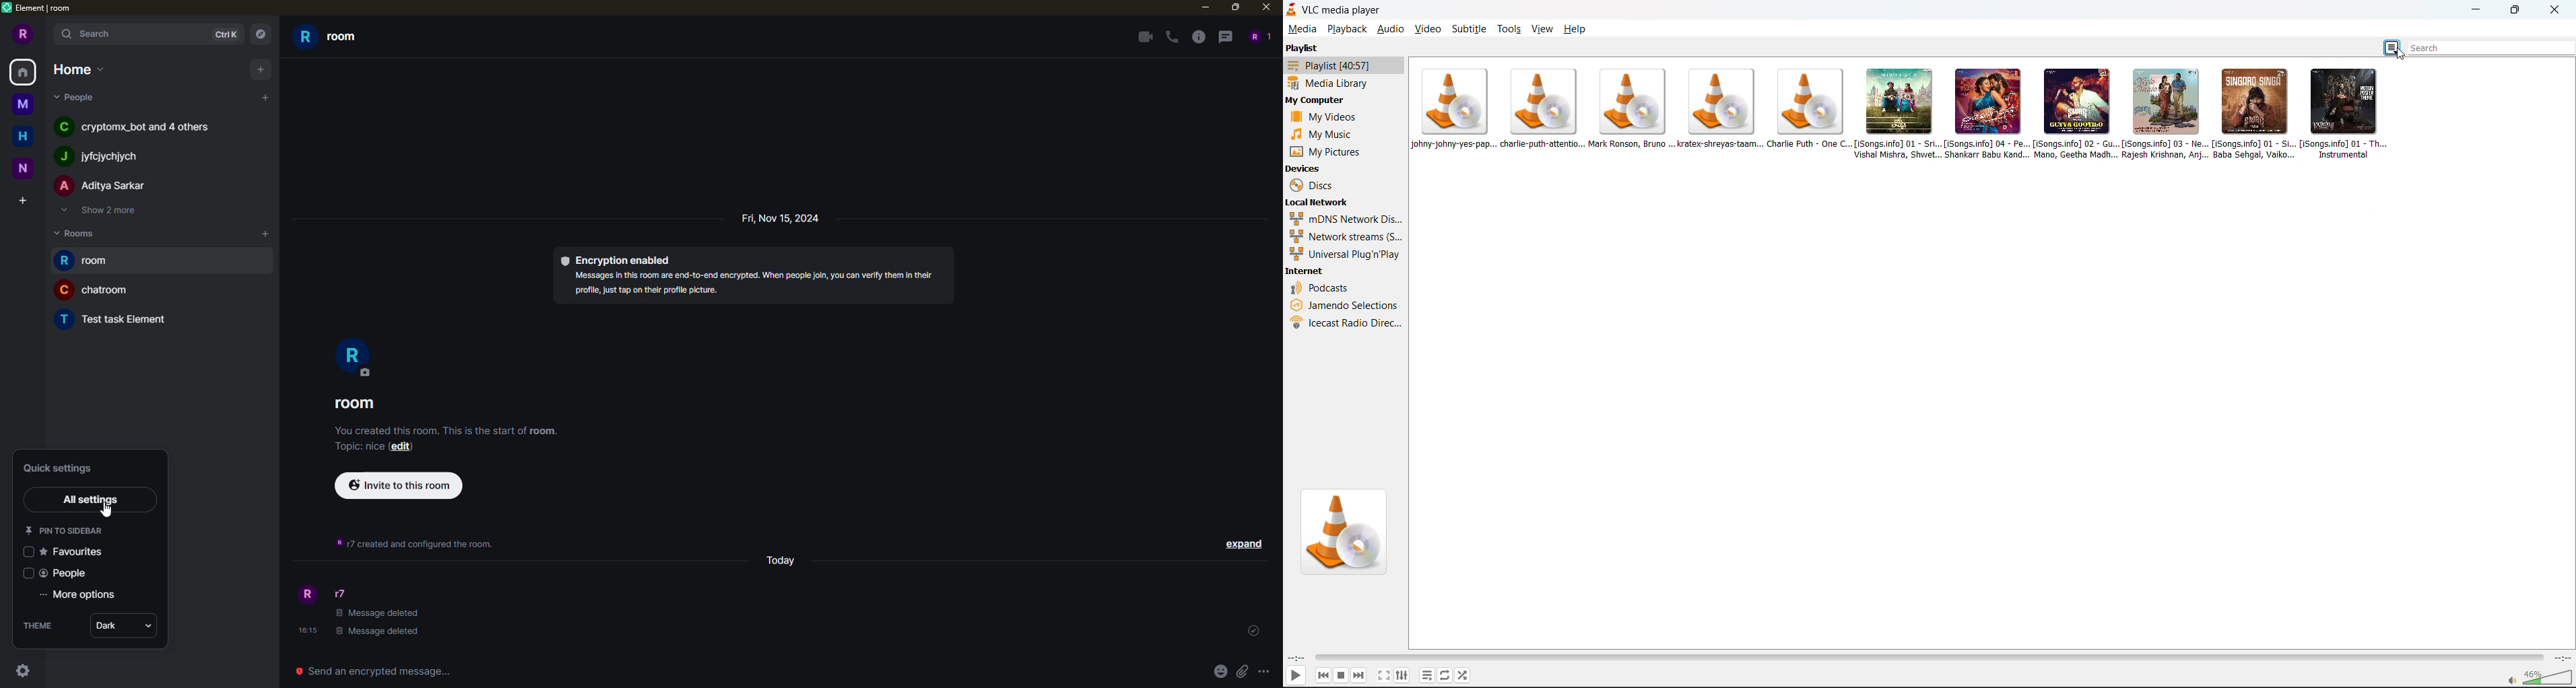 The width and height of the screenshot is (2576, 700). What do you see at coordinates (25, 71) in the screenshot?
I see `home` at bounding box center [25, 71].